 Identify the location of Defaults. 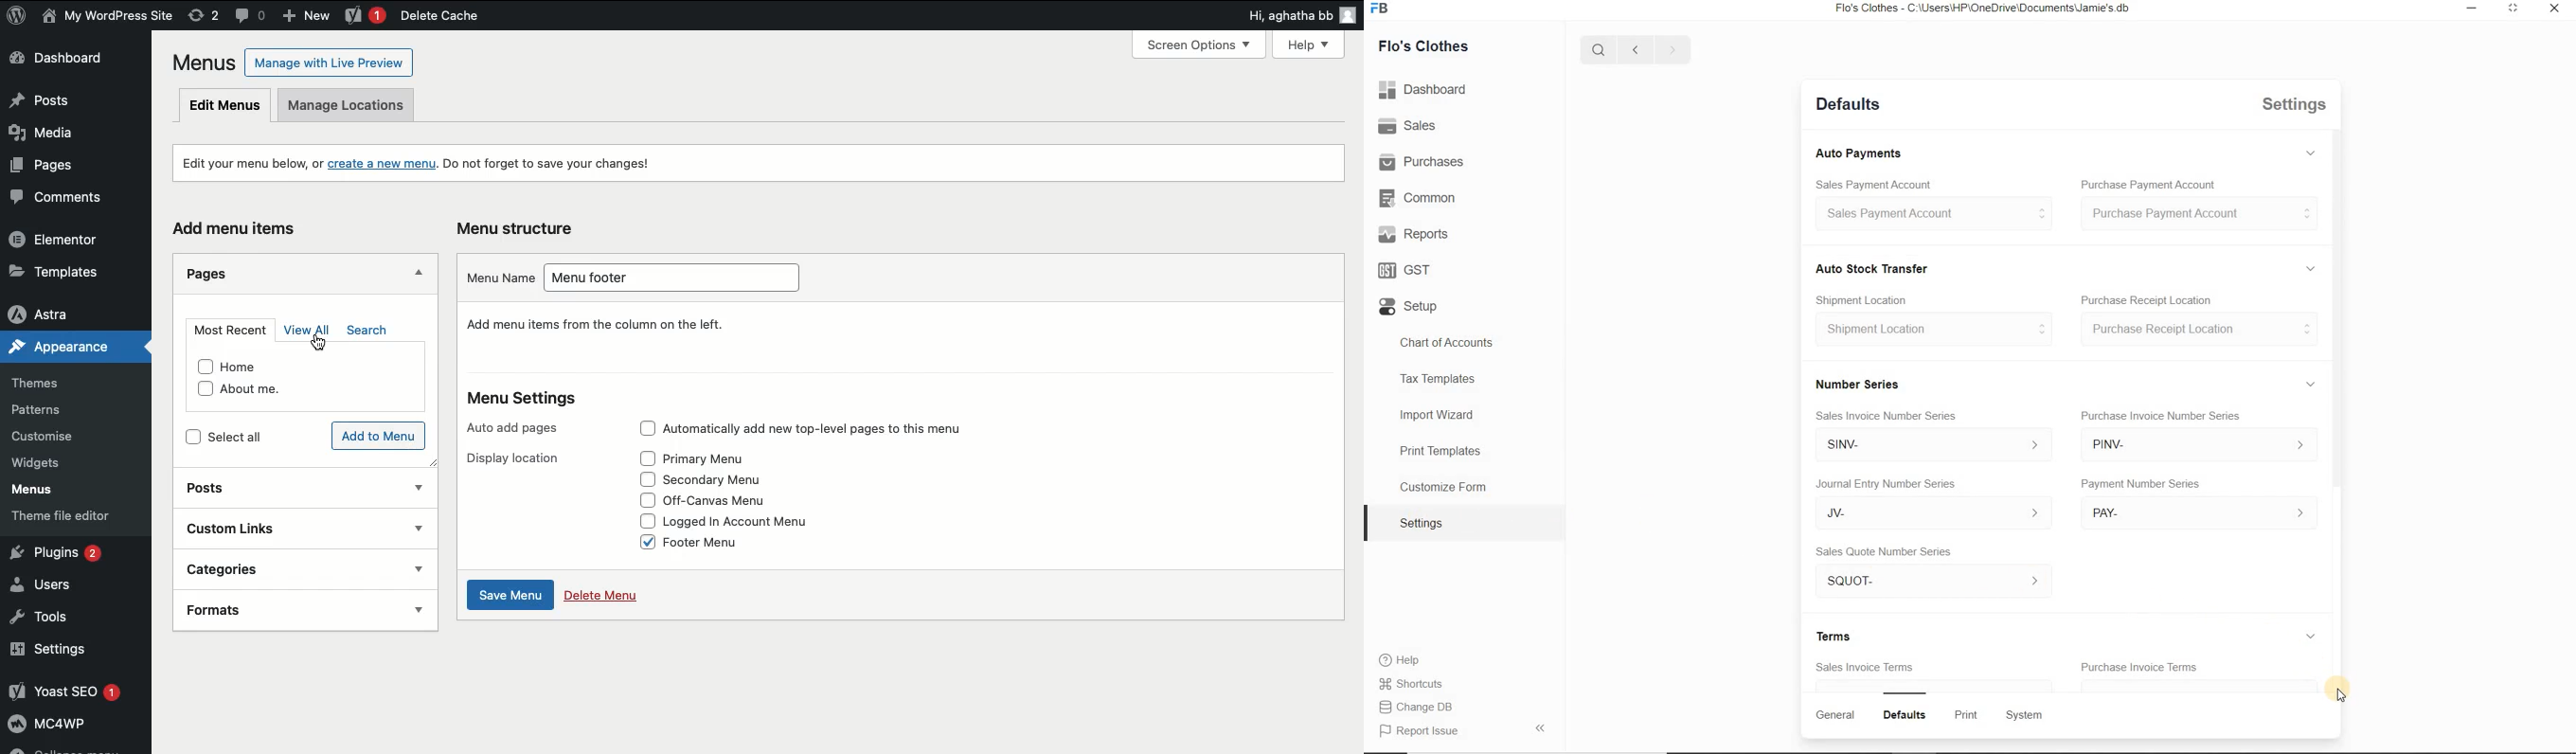
(1905, 715).